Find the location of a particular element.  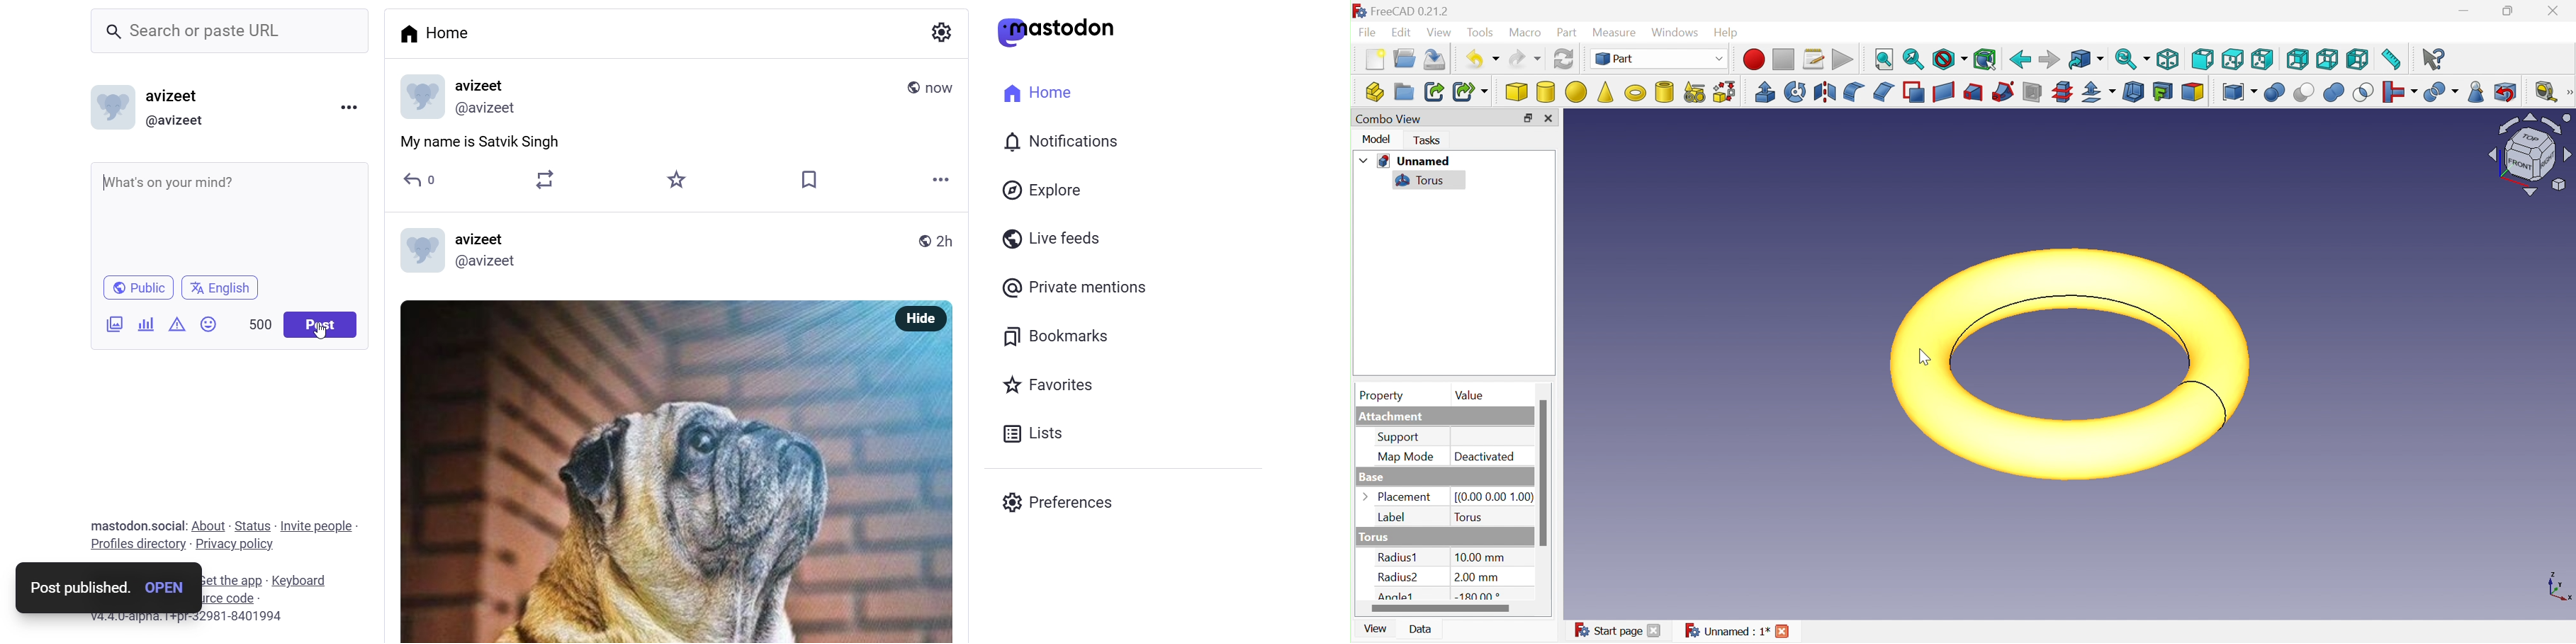

Refresh is located at coordinates (1436, 59).